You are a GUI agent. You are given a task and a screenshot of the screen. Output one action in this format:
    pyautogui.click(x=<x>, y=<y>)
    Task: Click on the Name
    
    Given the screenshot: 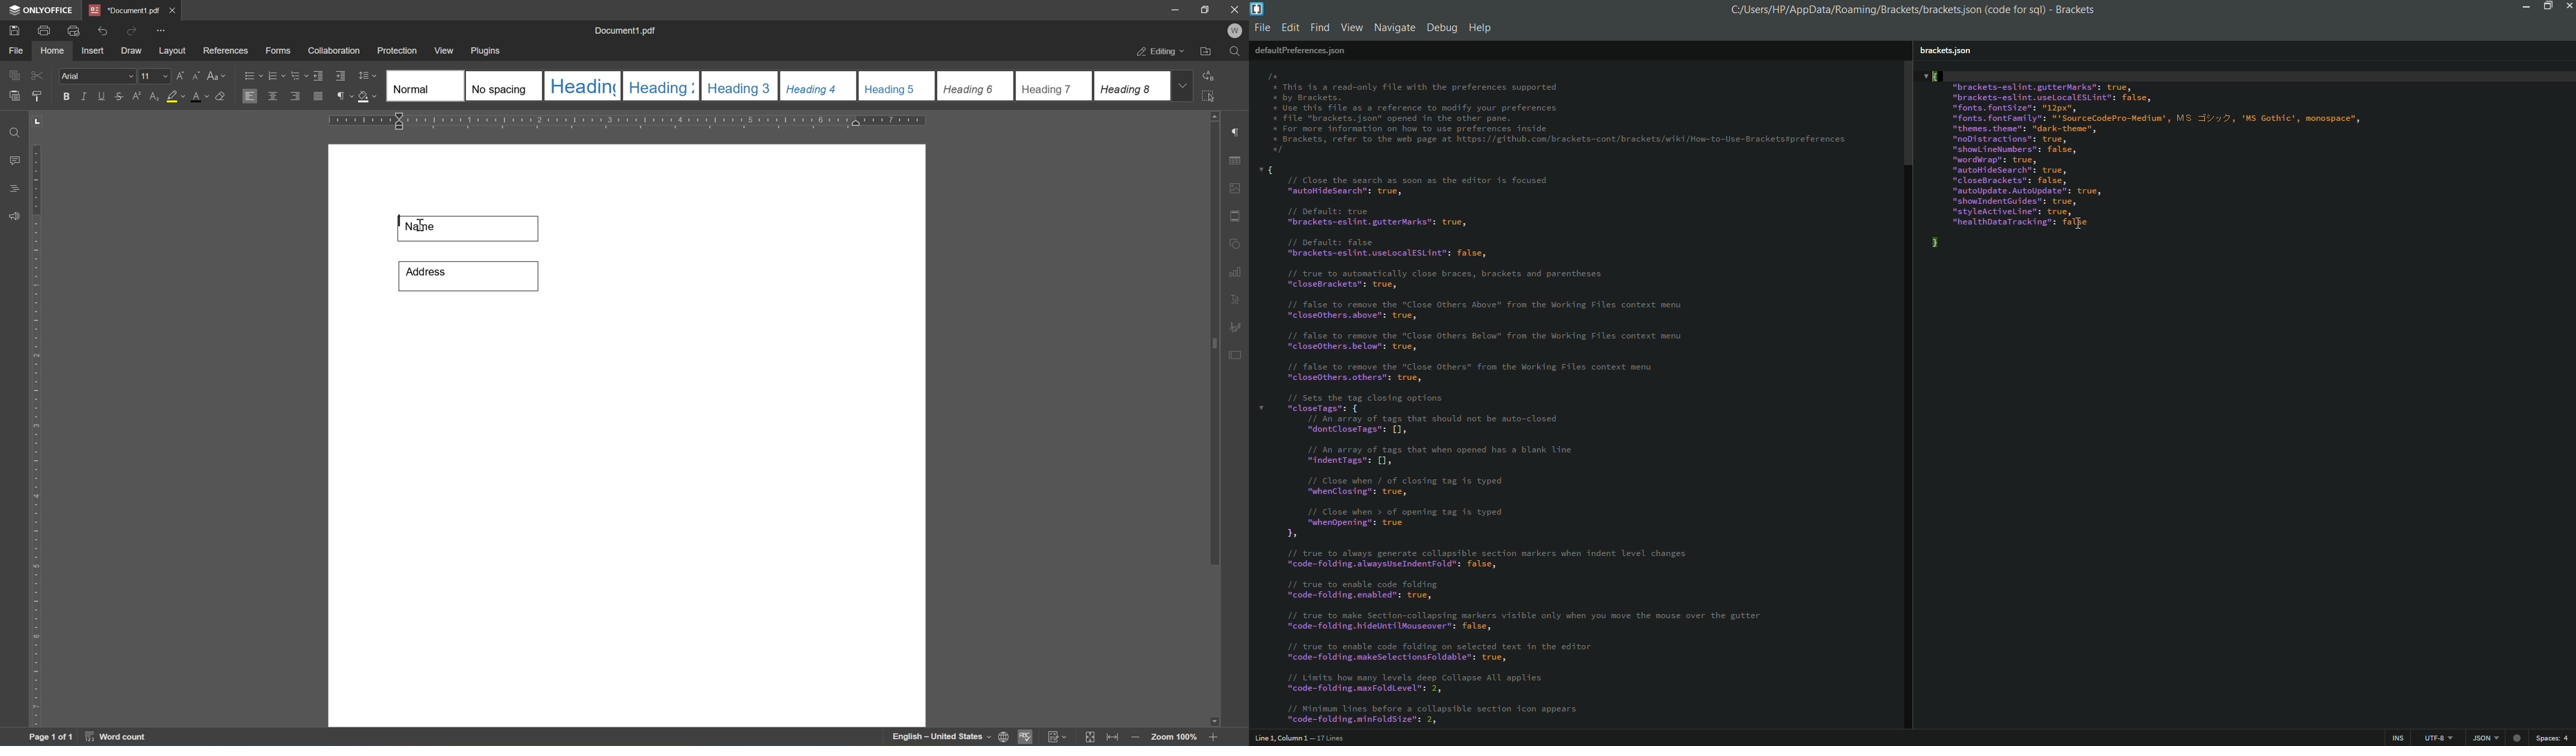 What is the action you would take?
    pyautogui.click(x=471, y=228)
    